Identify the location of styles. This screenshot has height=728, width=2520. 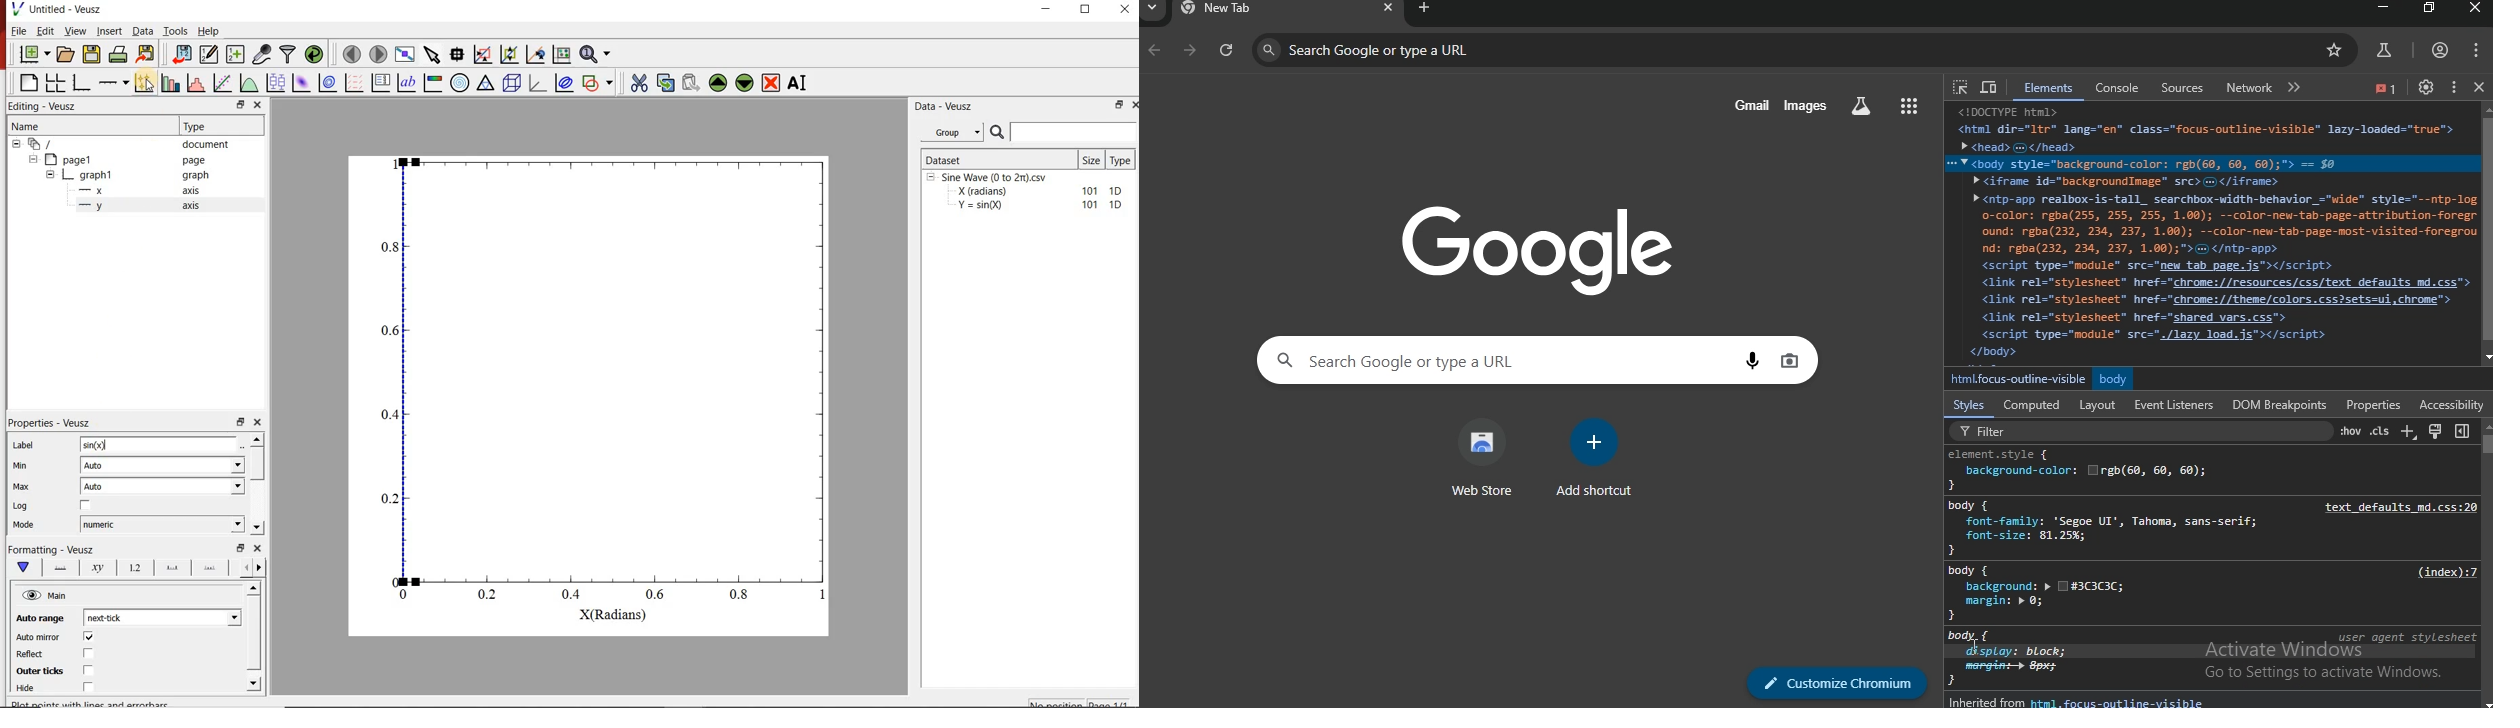
(1970, 406).